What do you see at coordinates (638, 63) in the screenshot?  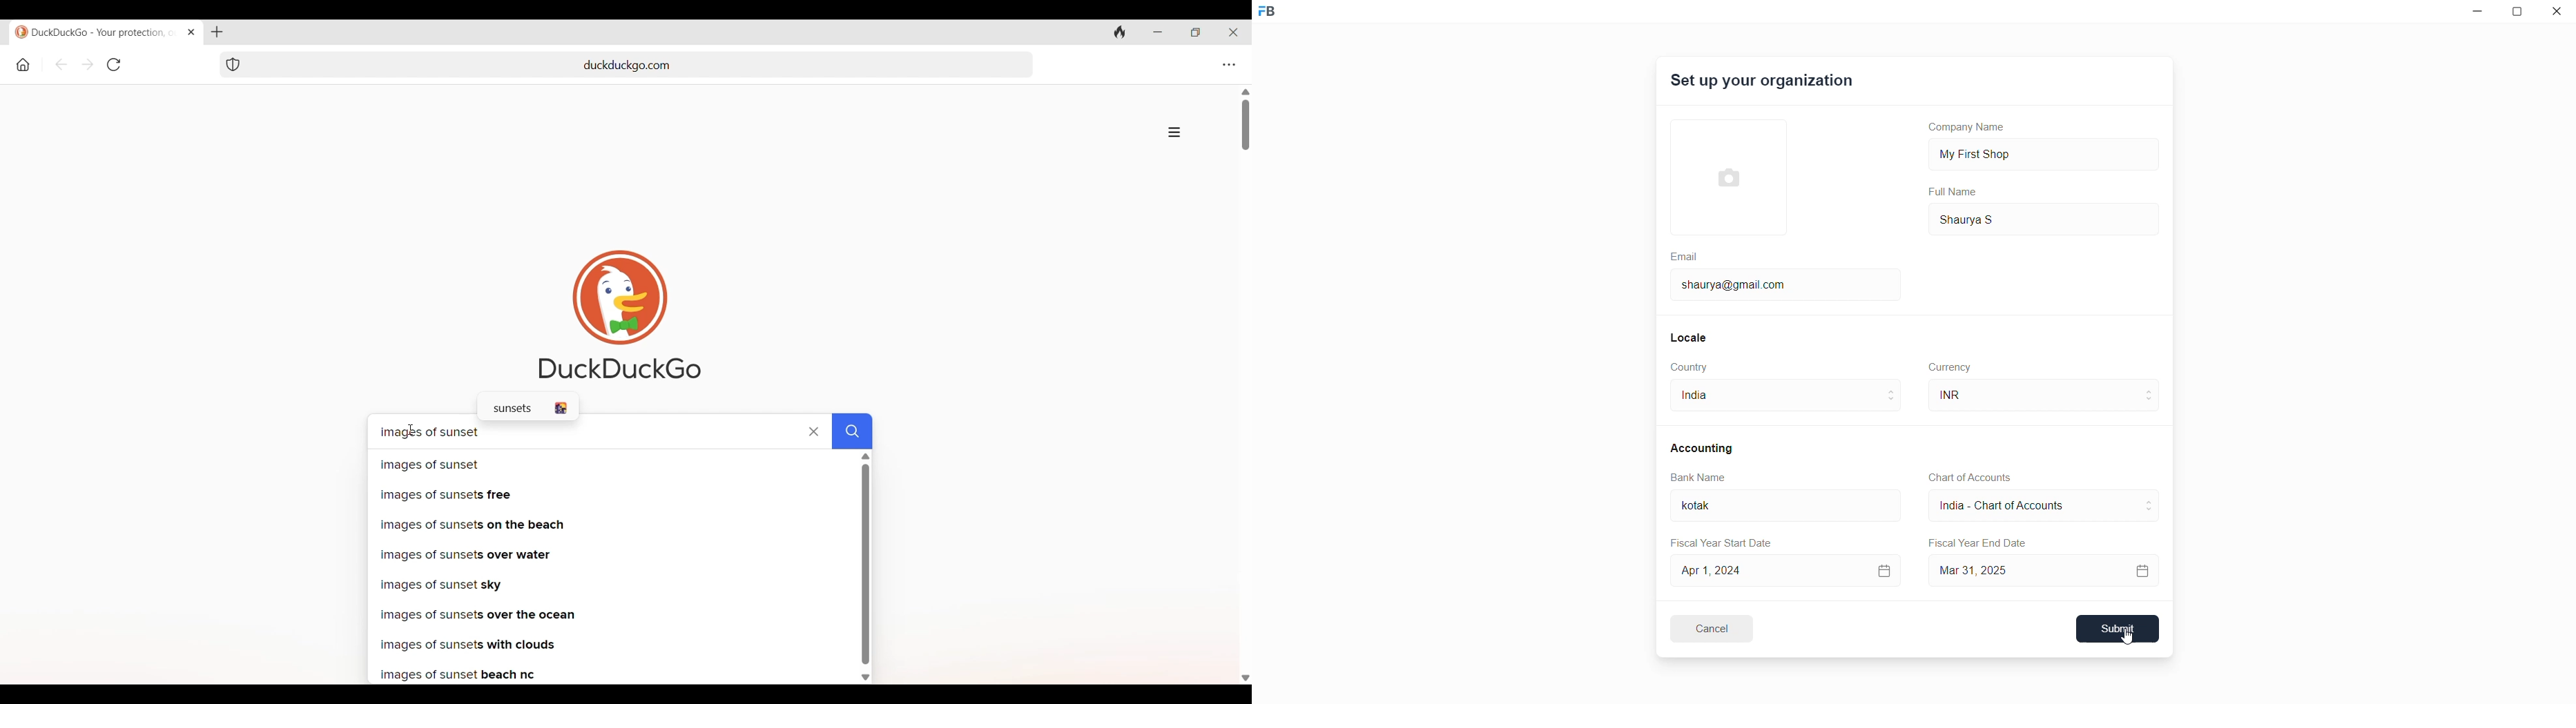 I see `Add url` at bounding box center [638, 63].